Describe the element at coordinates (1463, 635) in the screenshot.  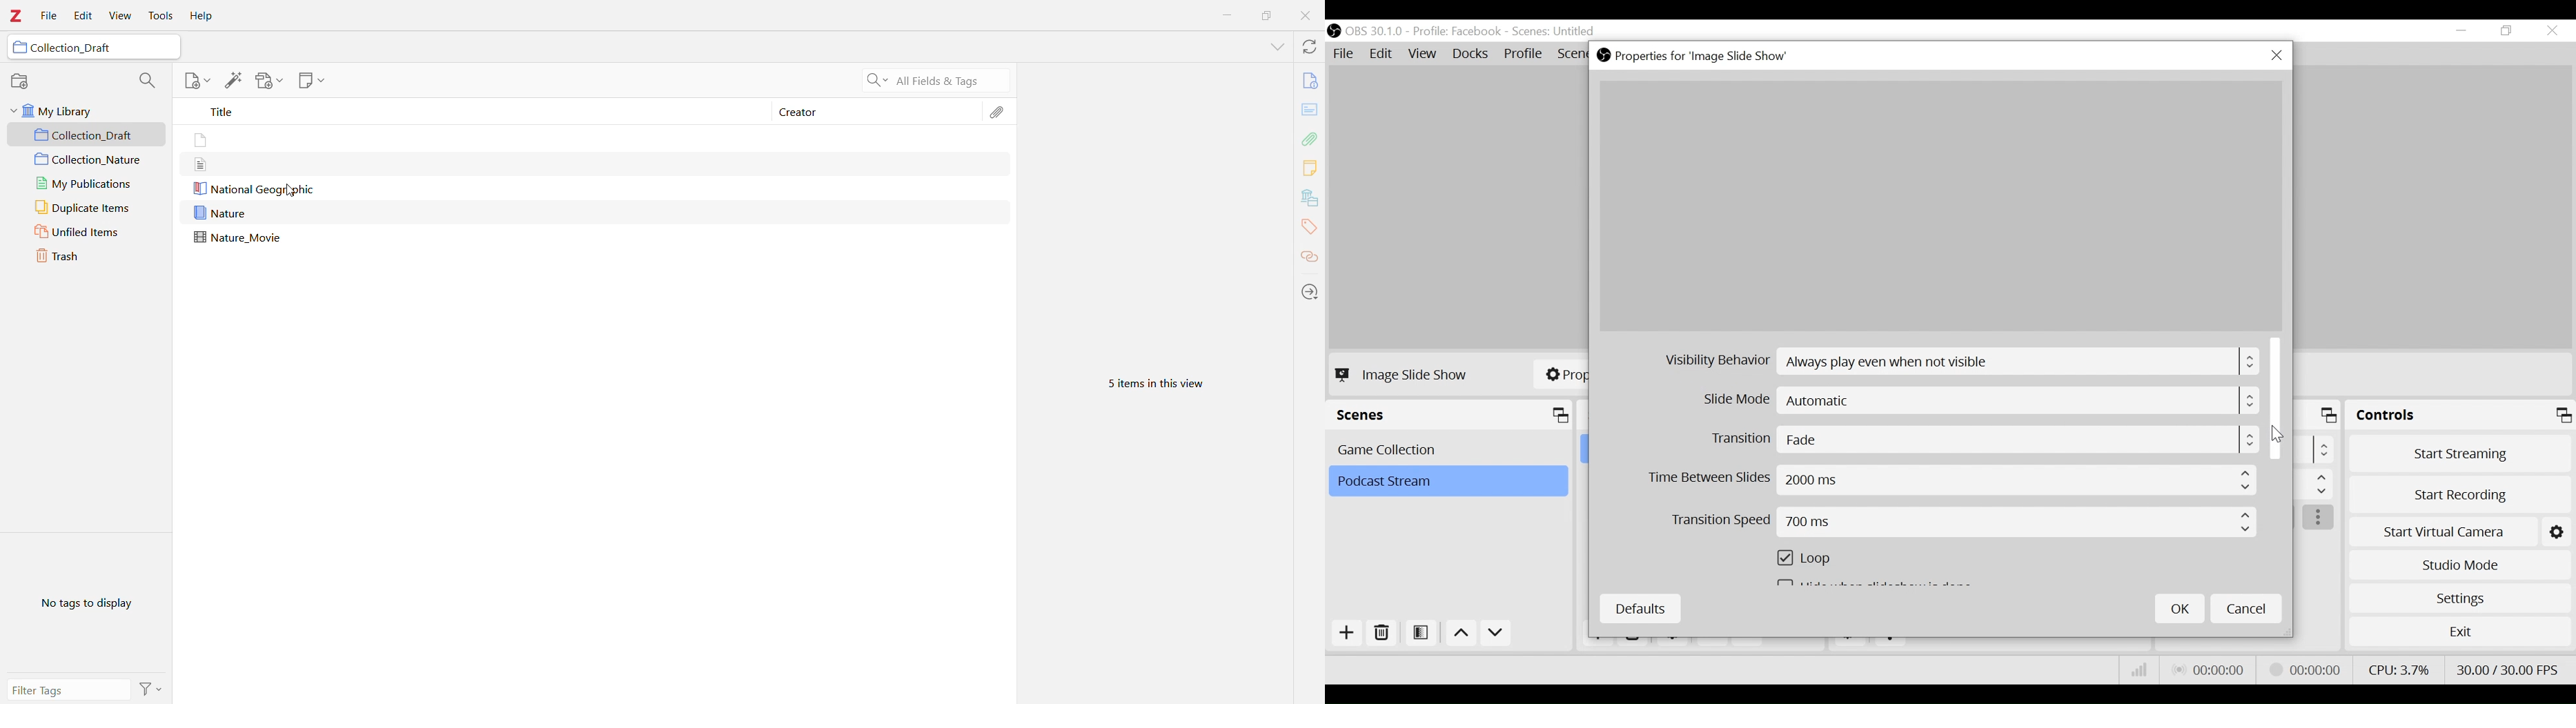
I see `Move up` at that location.